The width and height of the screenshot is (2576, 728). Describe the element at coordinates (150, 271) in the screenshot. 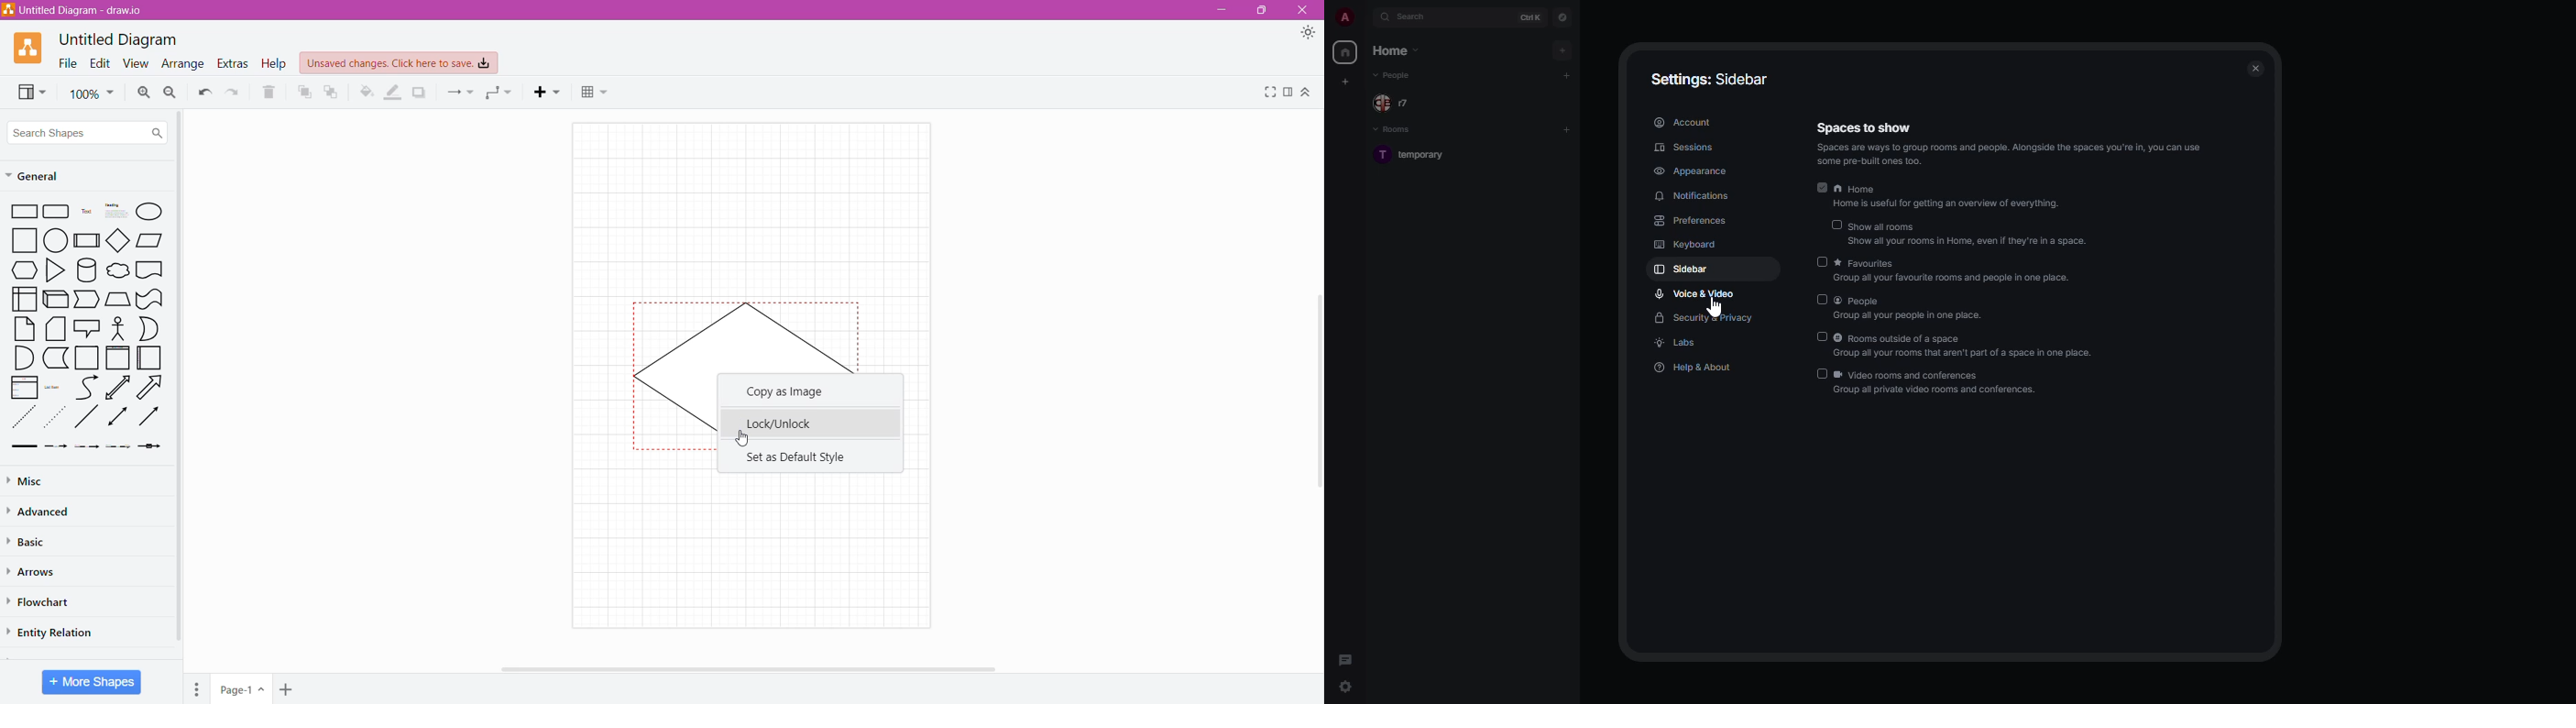

I see `Document` at that location.